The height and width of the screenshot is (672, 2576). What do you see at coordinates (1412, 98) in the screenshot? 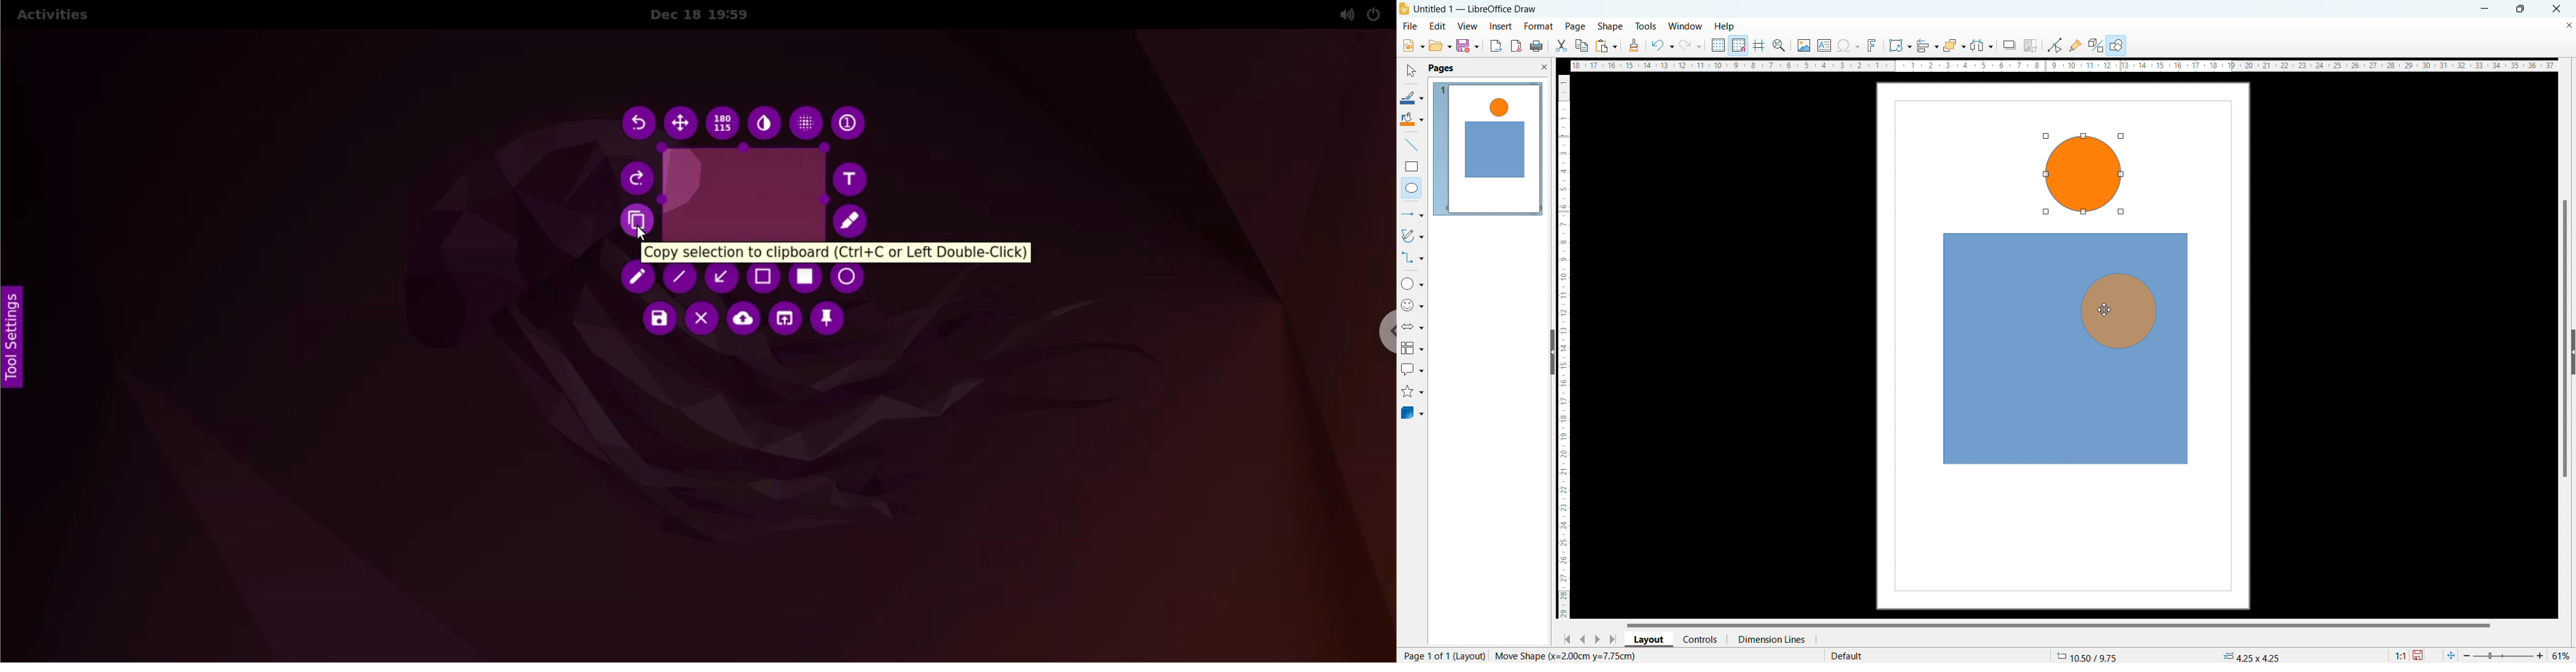
I see `line color` at bounding box center [1412, 98].